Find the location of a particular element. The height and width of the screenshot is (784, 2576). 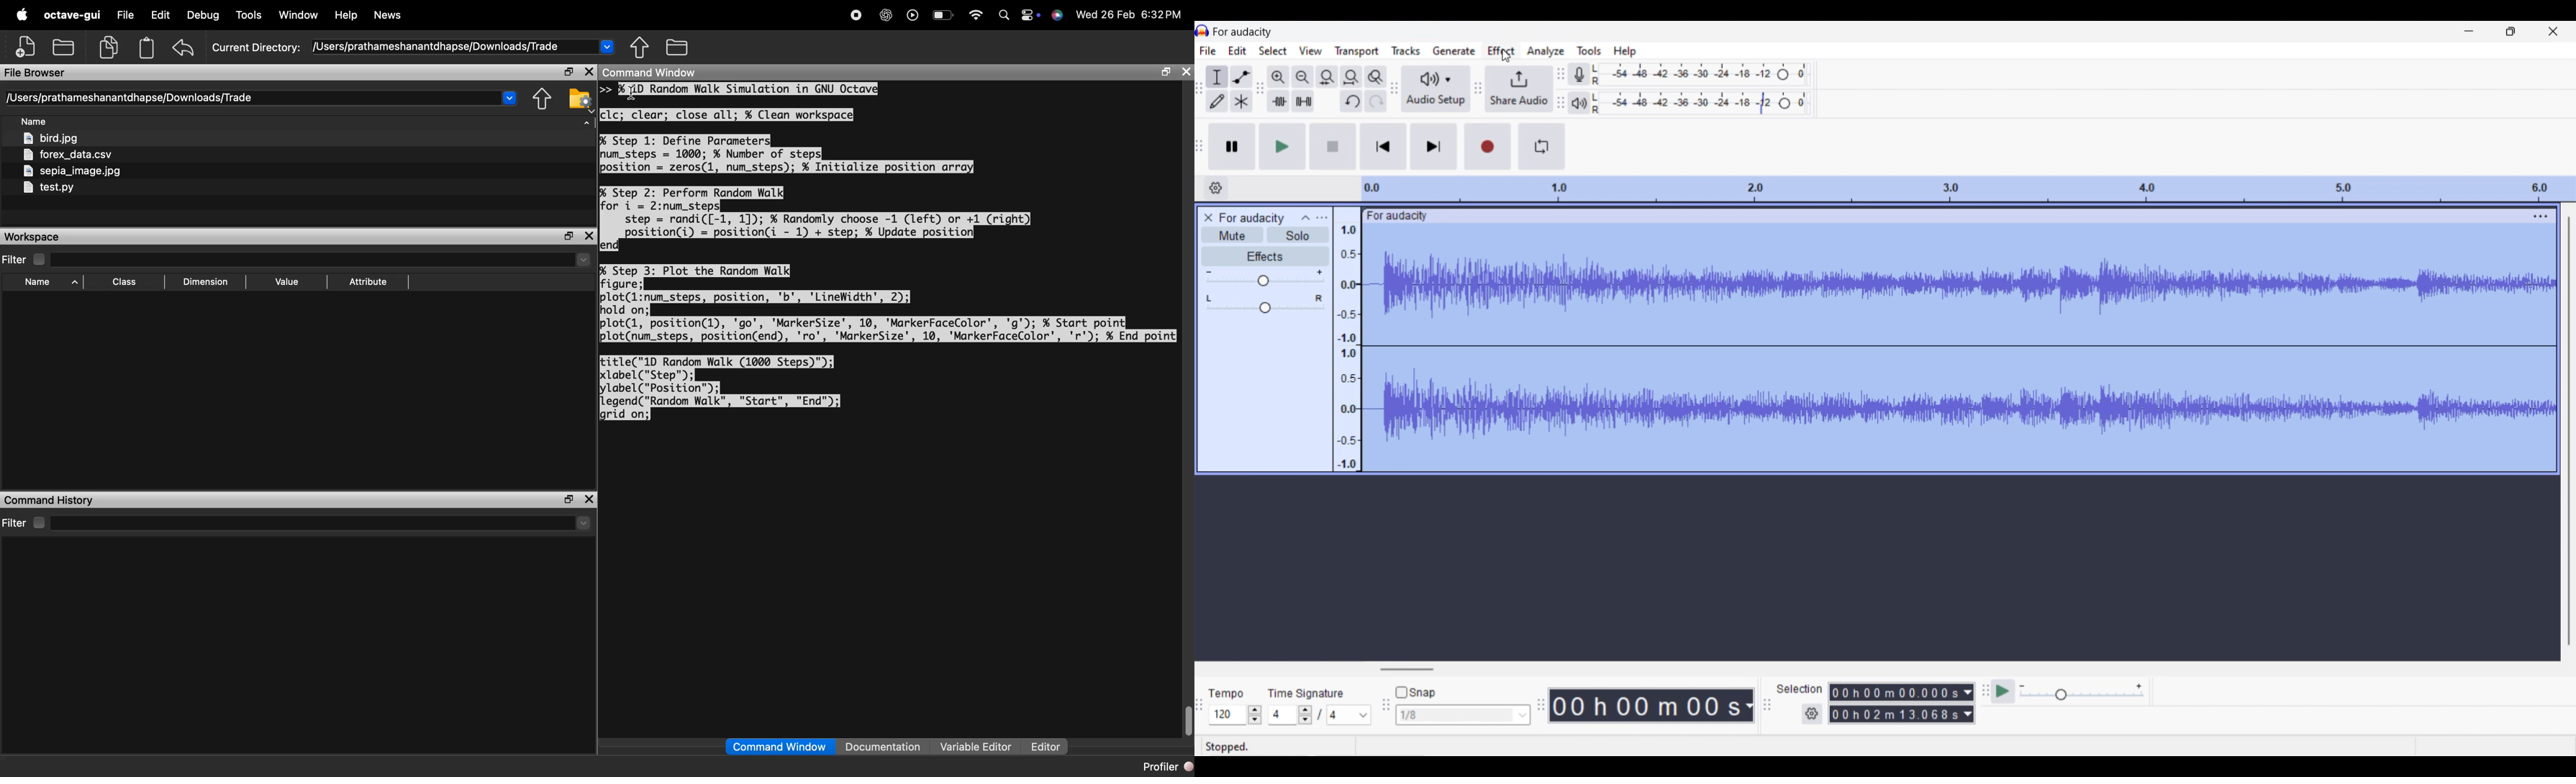

Project name is located at coordinates (1242, 32).